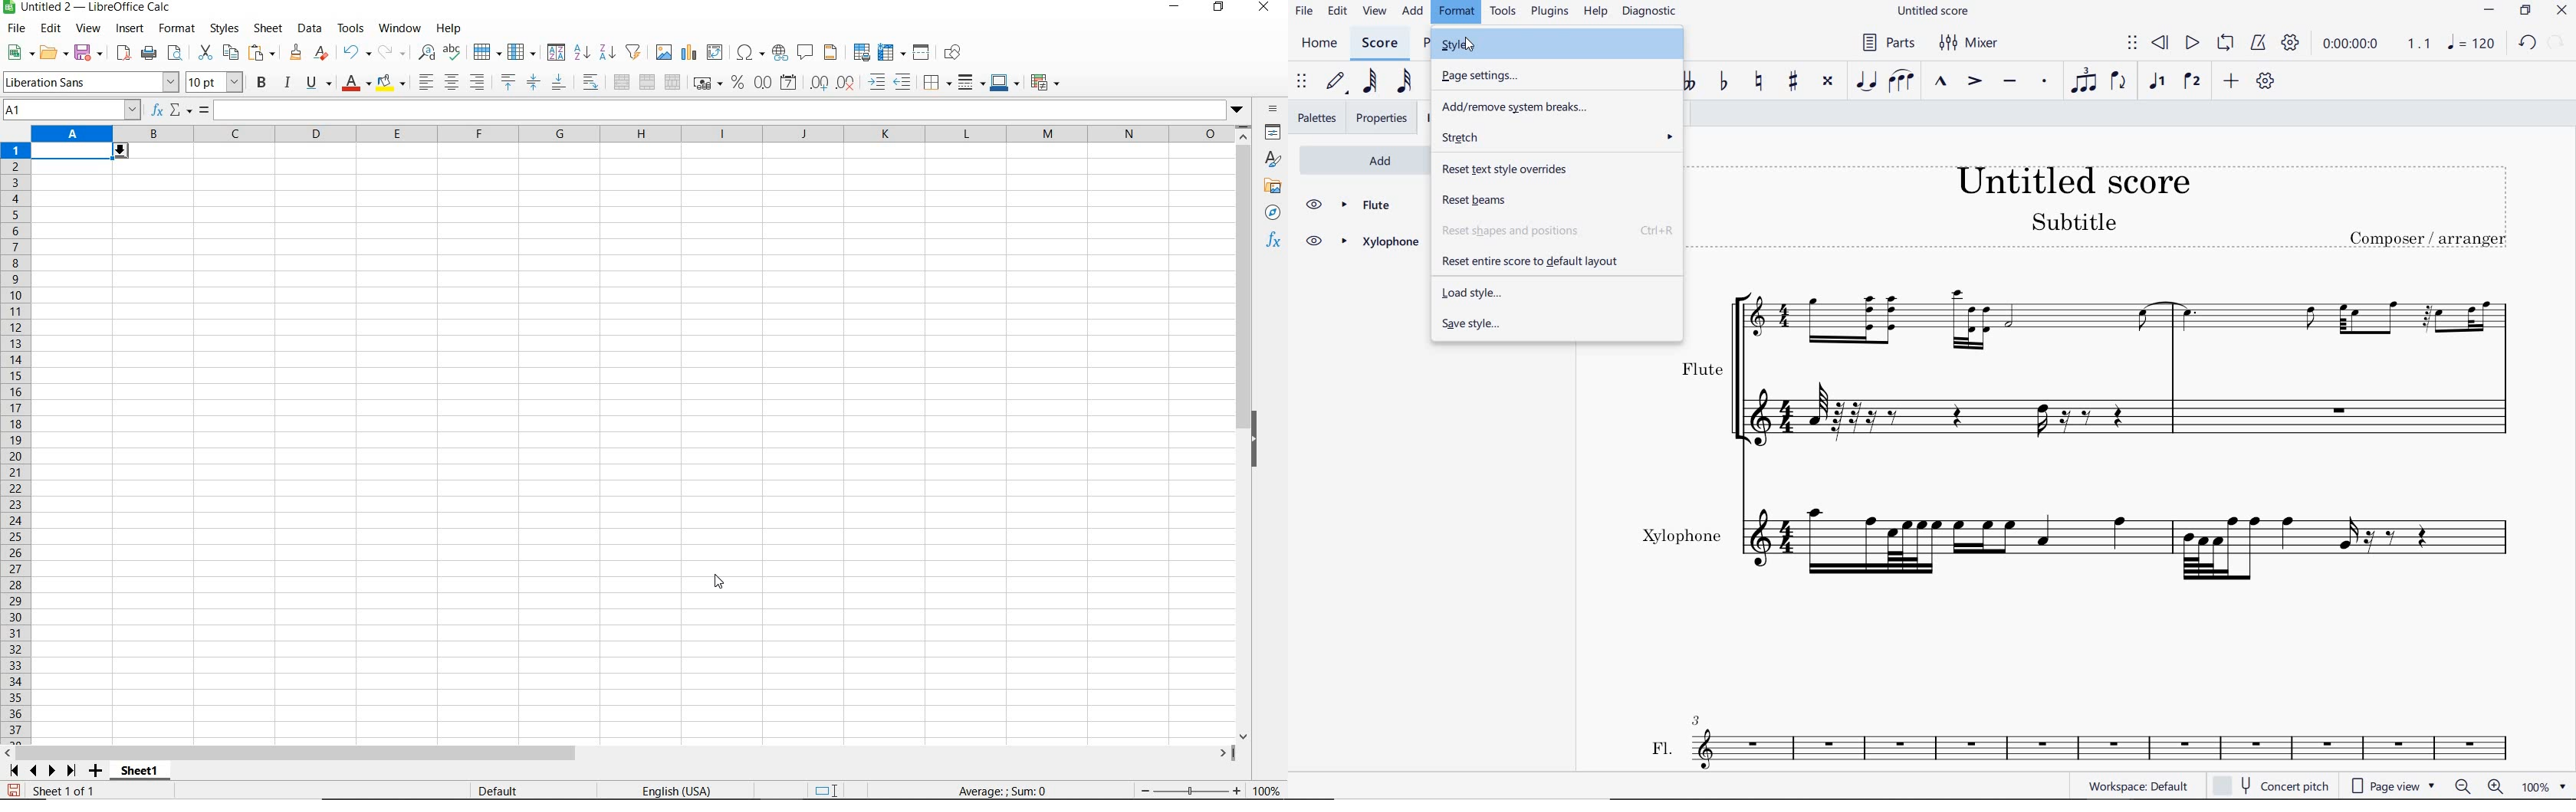 The height and width of the screenshot is (812, 2576). Describe the element at coordinates (1362, 205) in the screenshot. I see `FLUTE` at that location.